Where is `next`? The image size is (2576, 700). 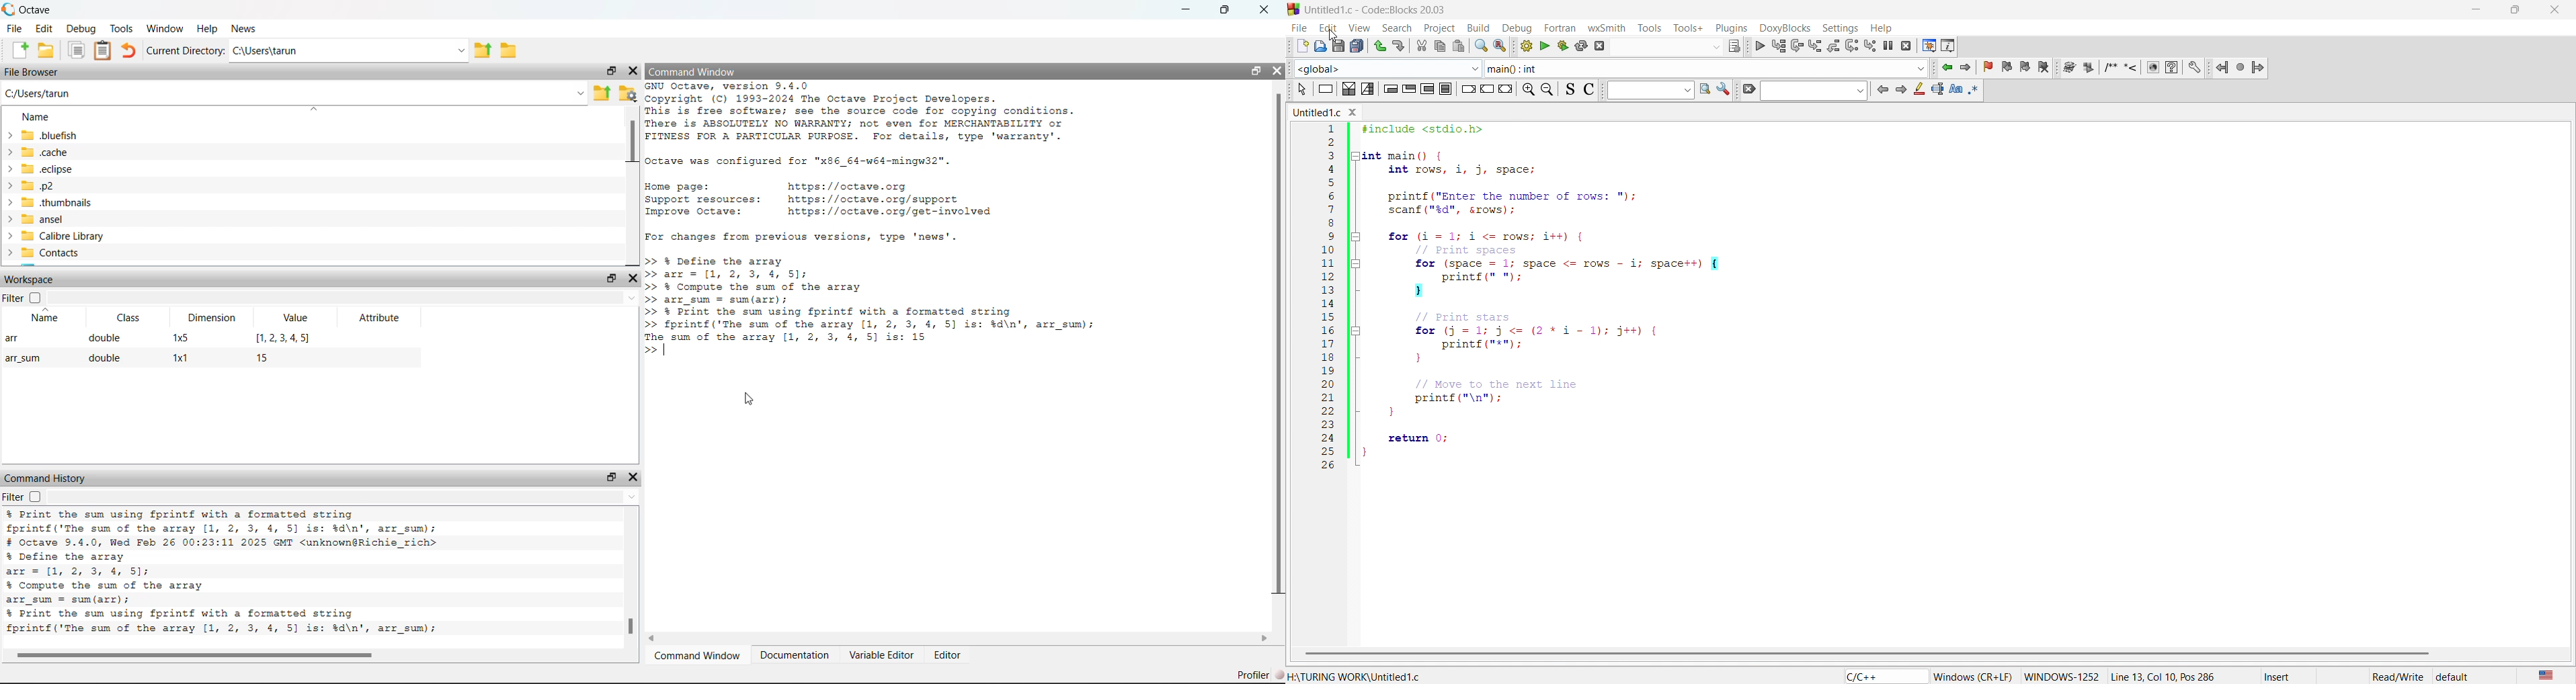
next is located at coordinates (1901, 91).